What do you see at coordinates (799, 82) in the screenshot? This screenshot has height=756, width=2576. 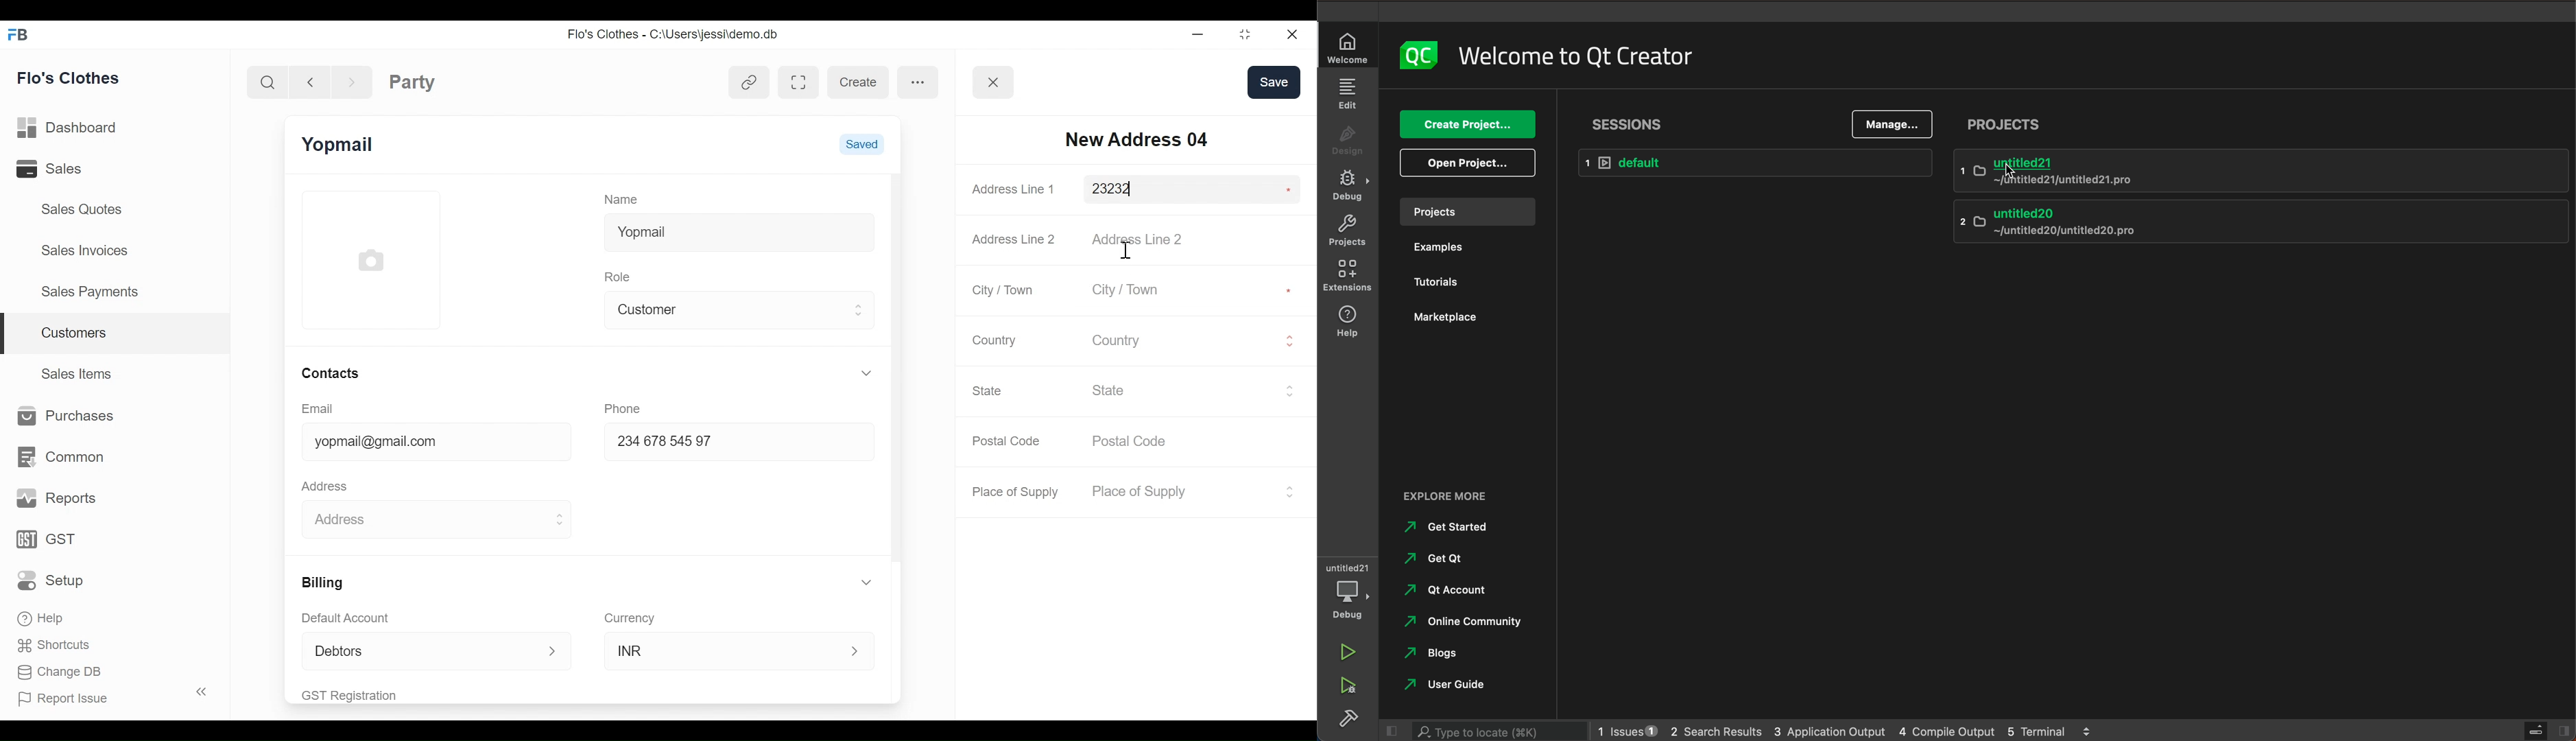 I see `Toggle between form and full width view` at bounding box center [799, 82].